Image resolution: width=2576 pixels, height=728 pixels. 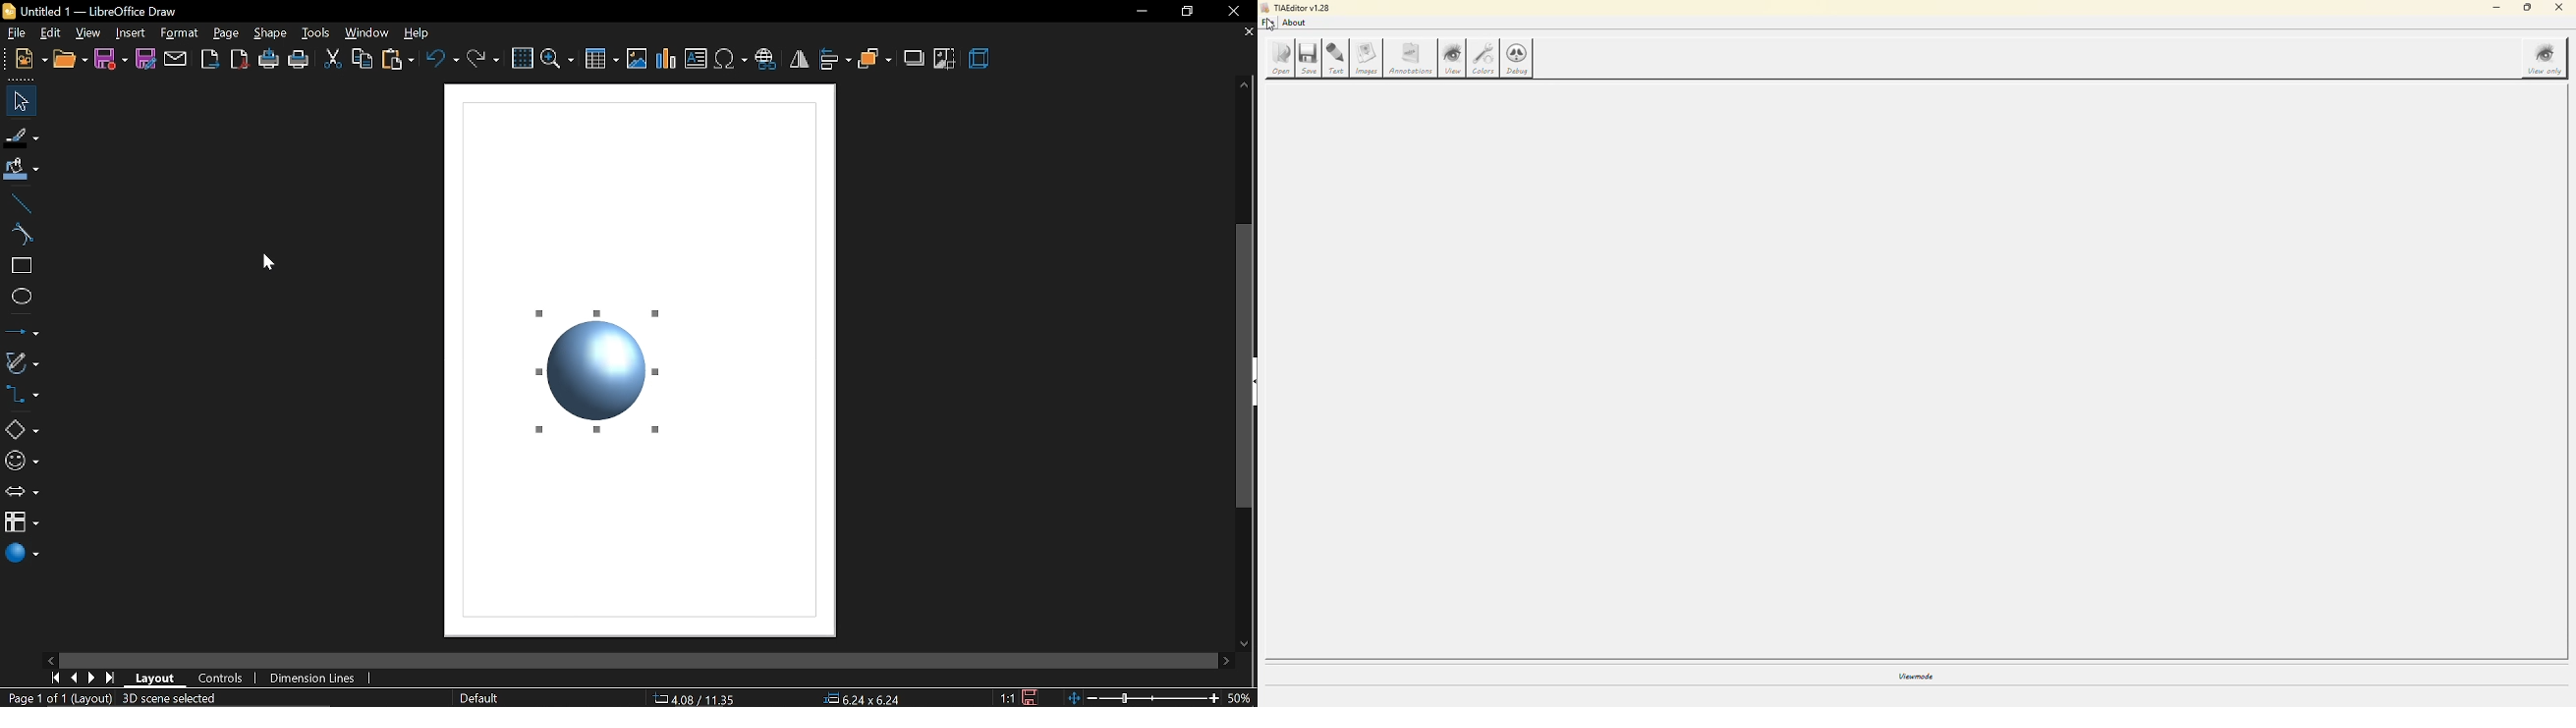 What do you see at coordinates (367, 34) in the screenshot?
I see `window` at bounding box center [367, 34].